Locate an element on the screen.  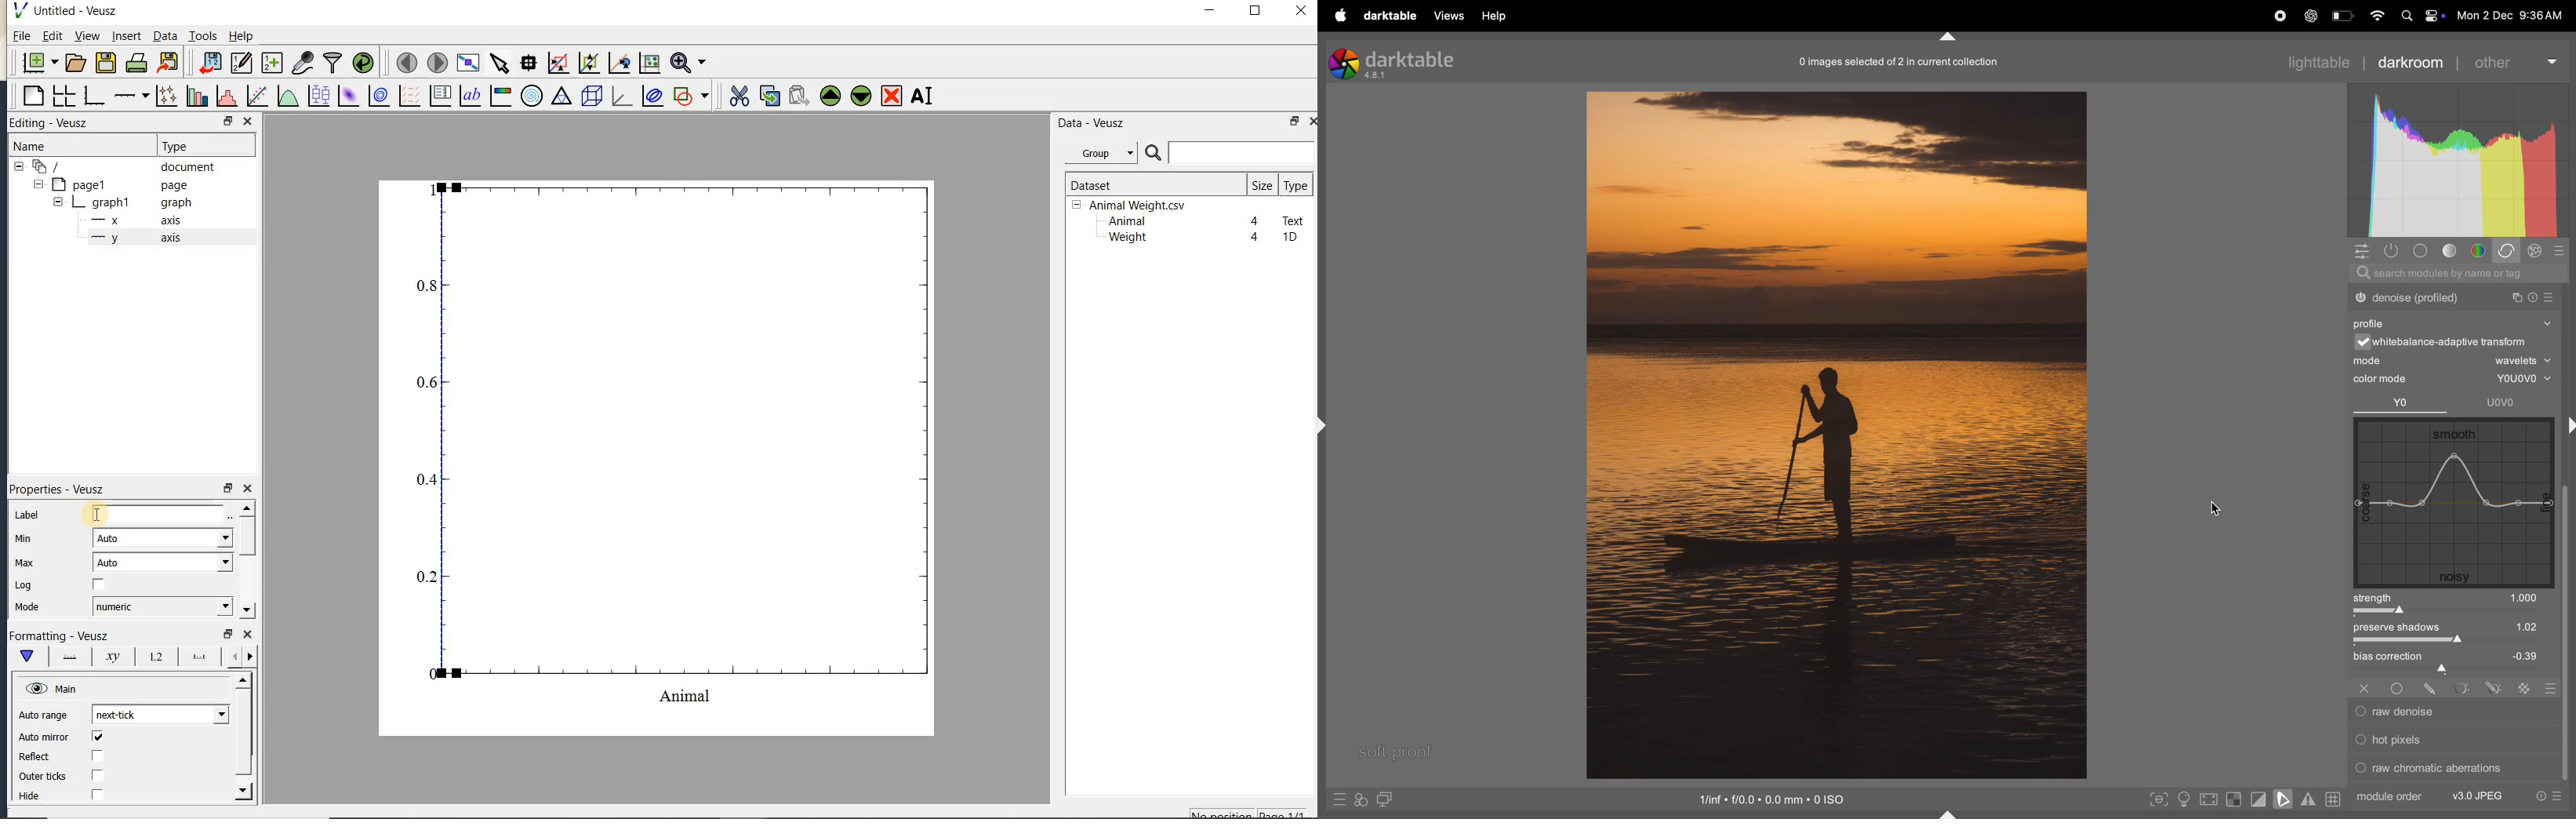
signs is located at coordinates (2548, 690).